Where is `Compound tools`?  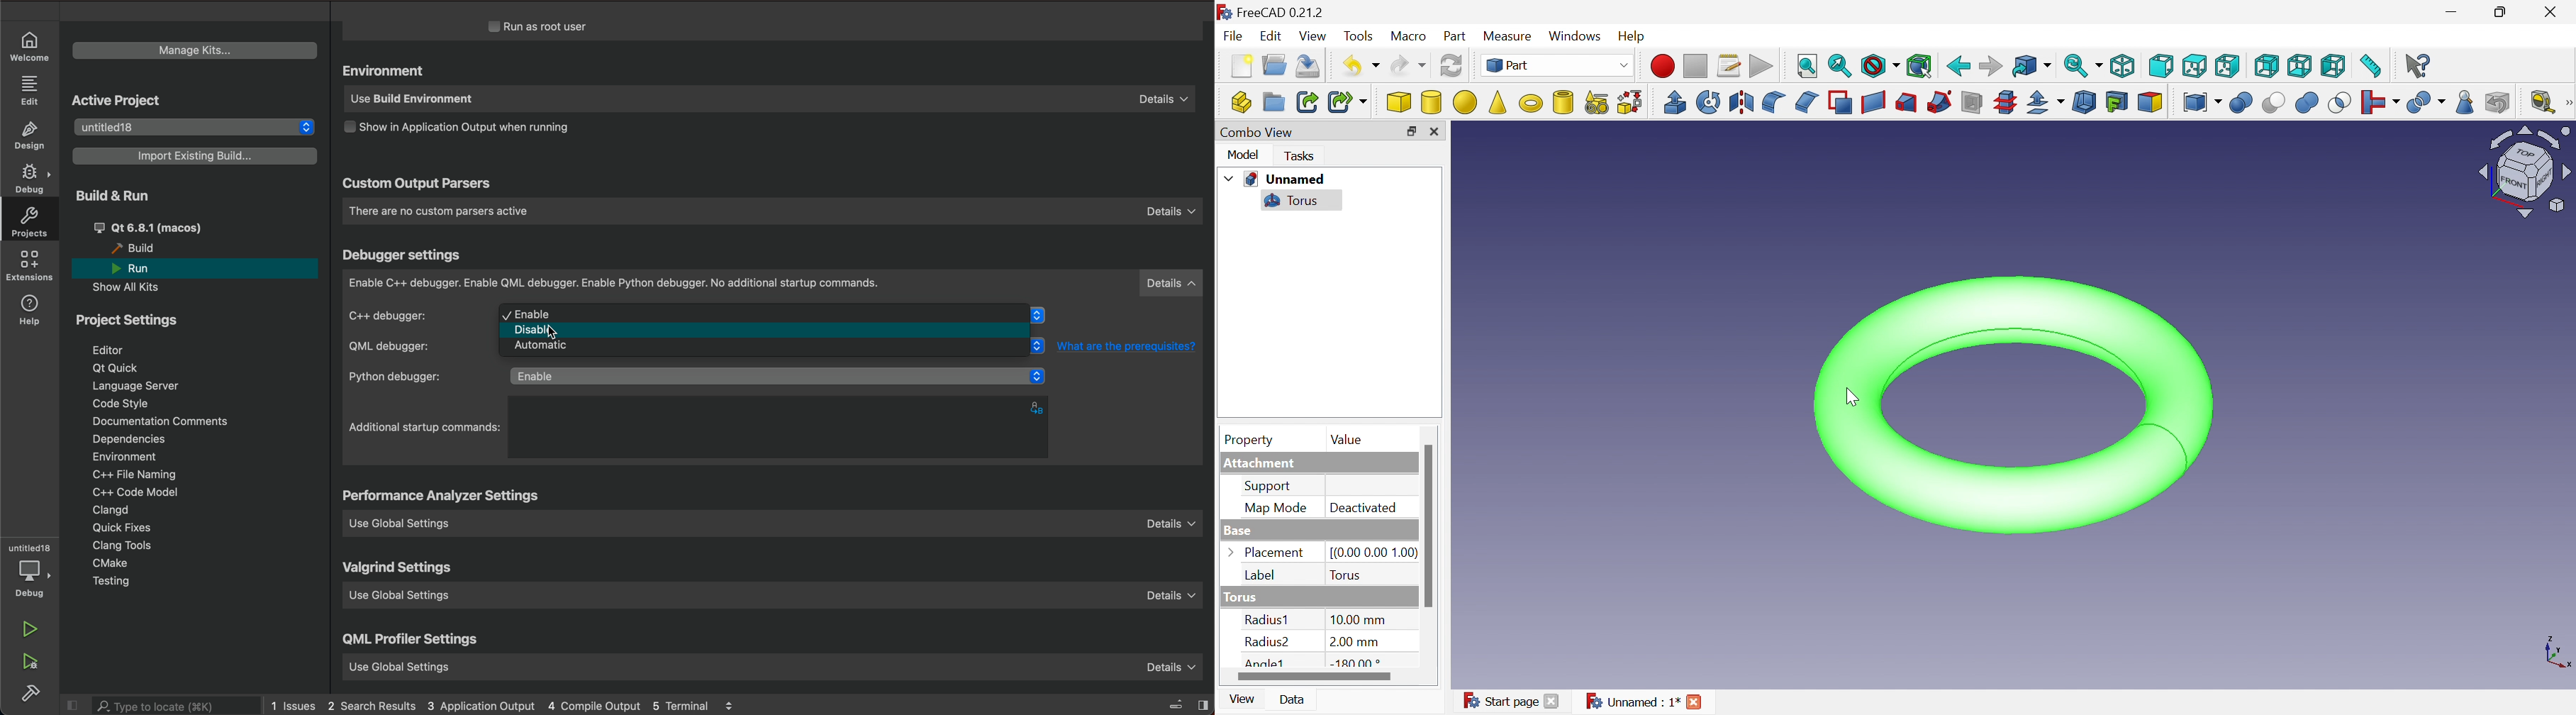 Compound tools is located at coordinates (2203, 103).